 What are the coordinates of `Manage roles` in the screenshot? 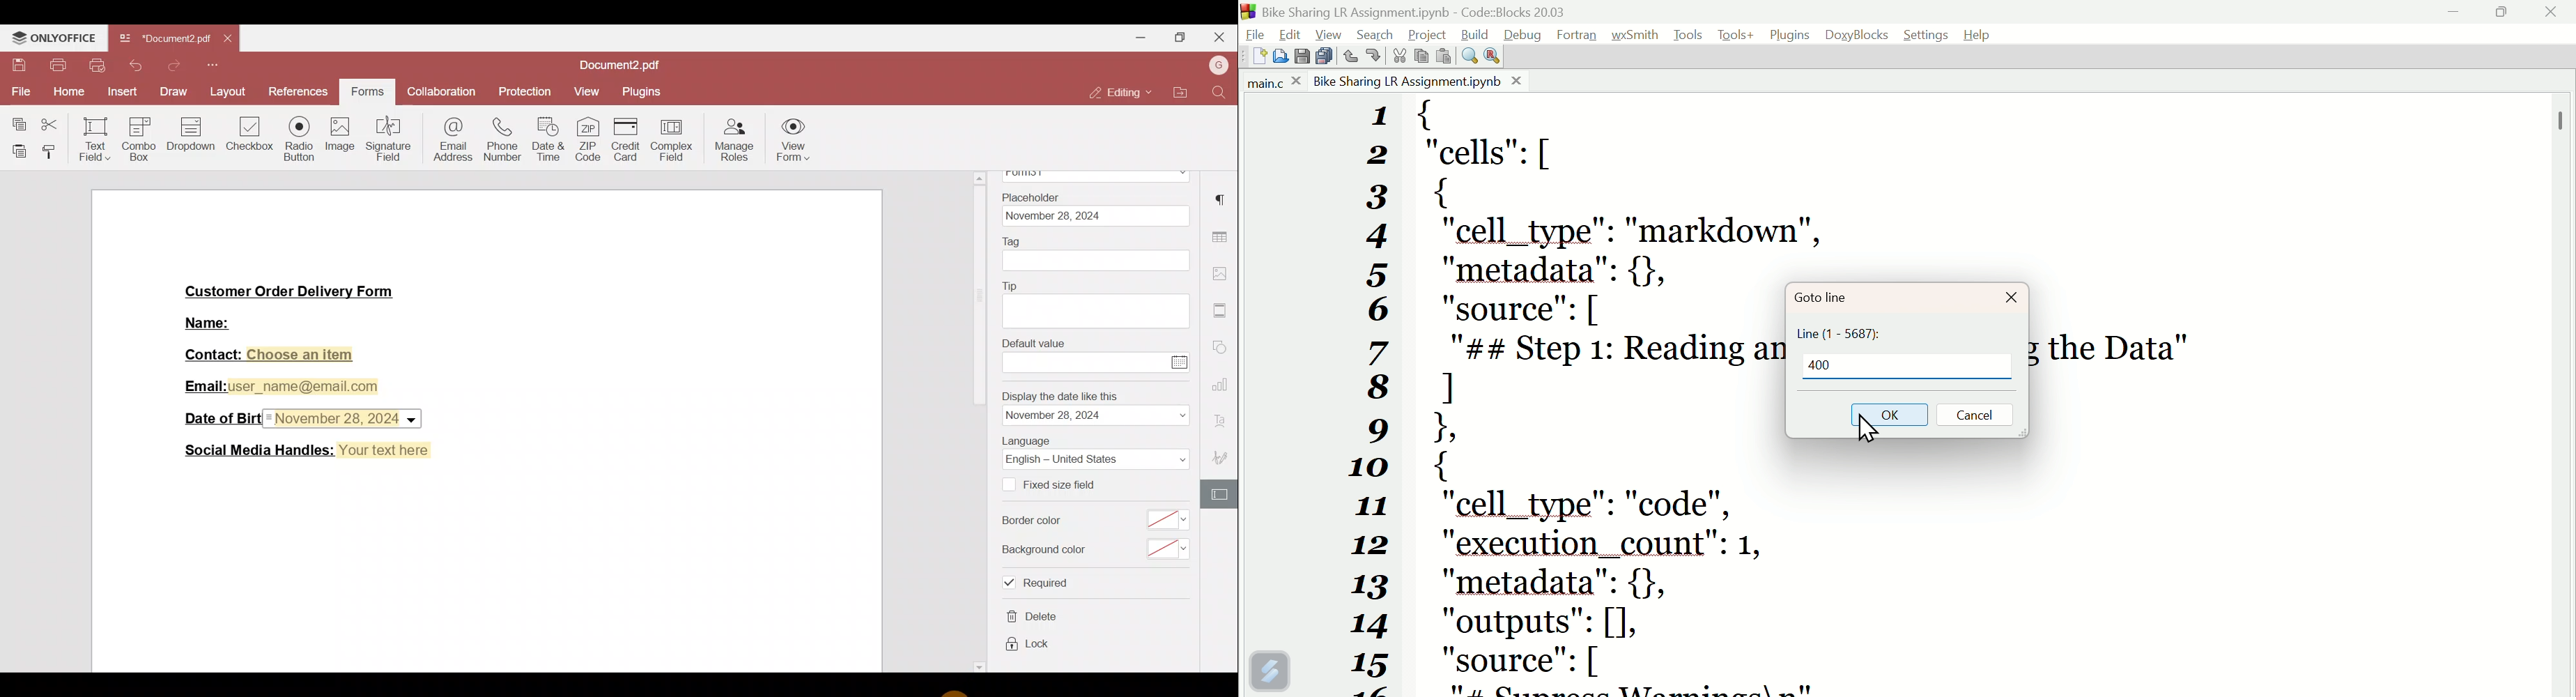 It's located at (735, 142).